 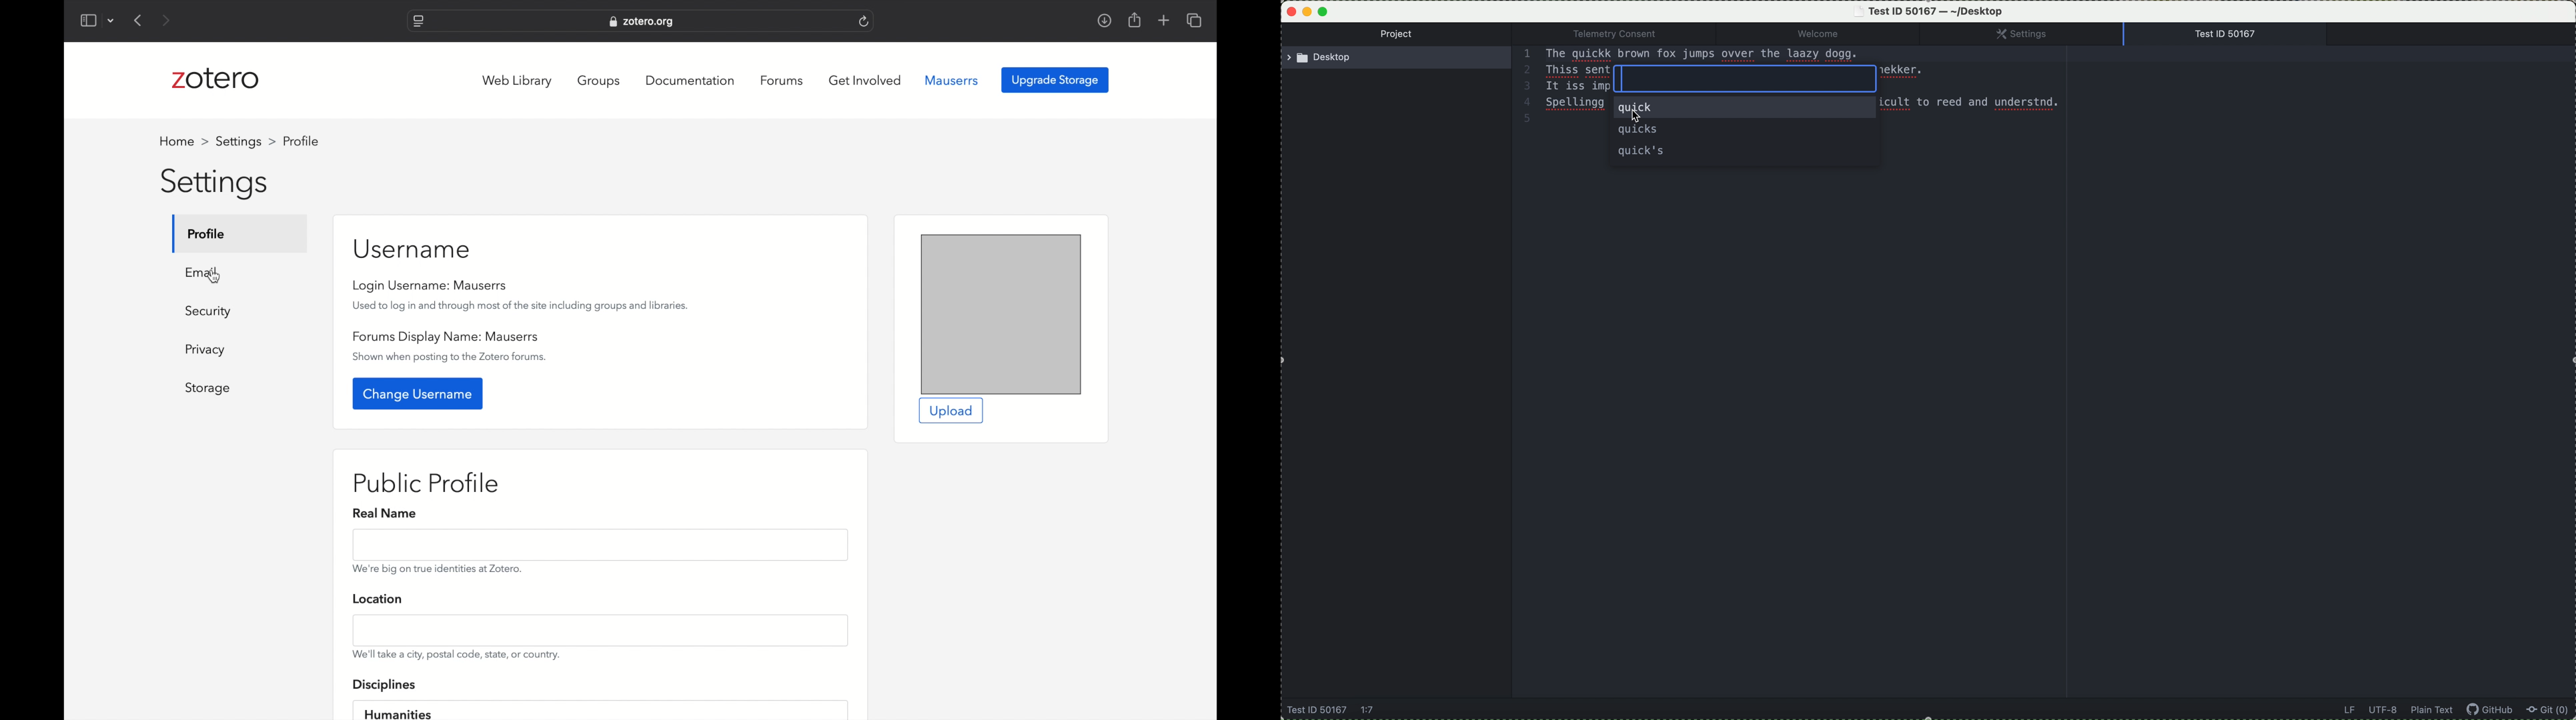 What do you see at coordinates (456, 655) in the screenshot?
I see `info` at bounding box center [456, 655].